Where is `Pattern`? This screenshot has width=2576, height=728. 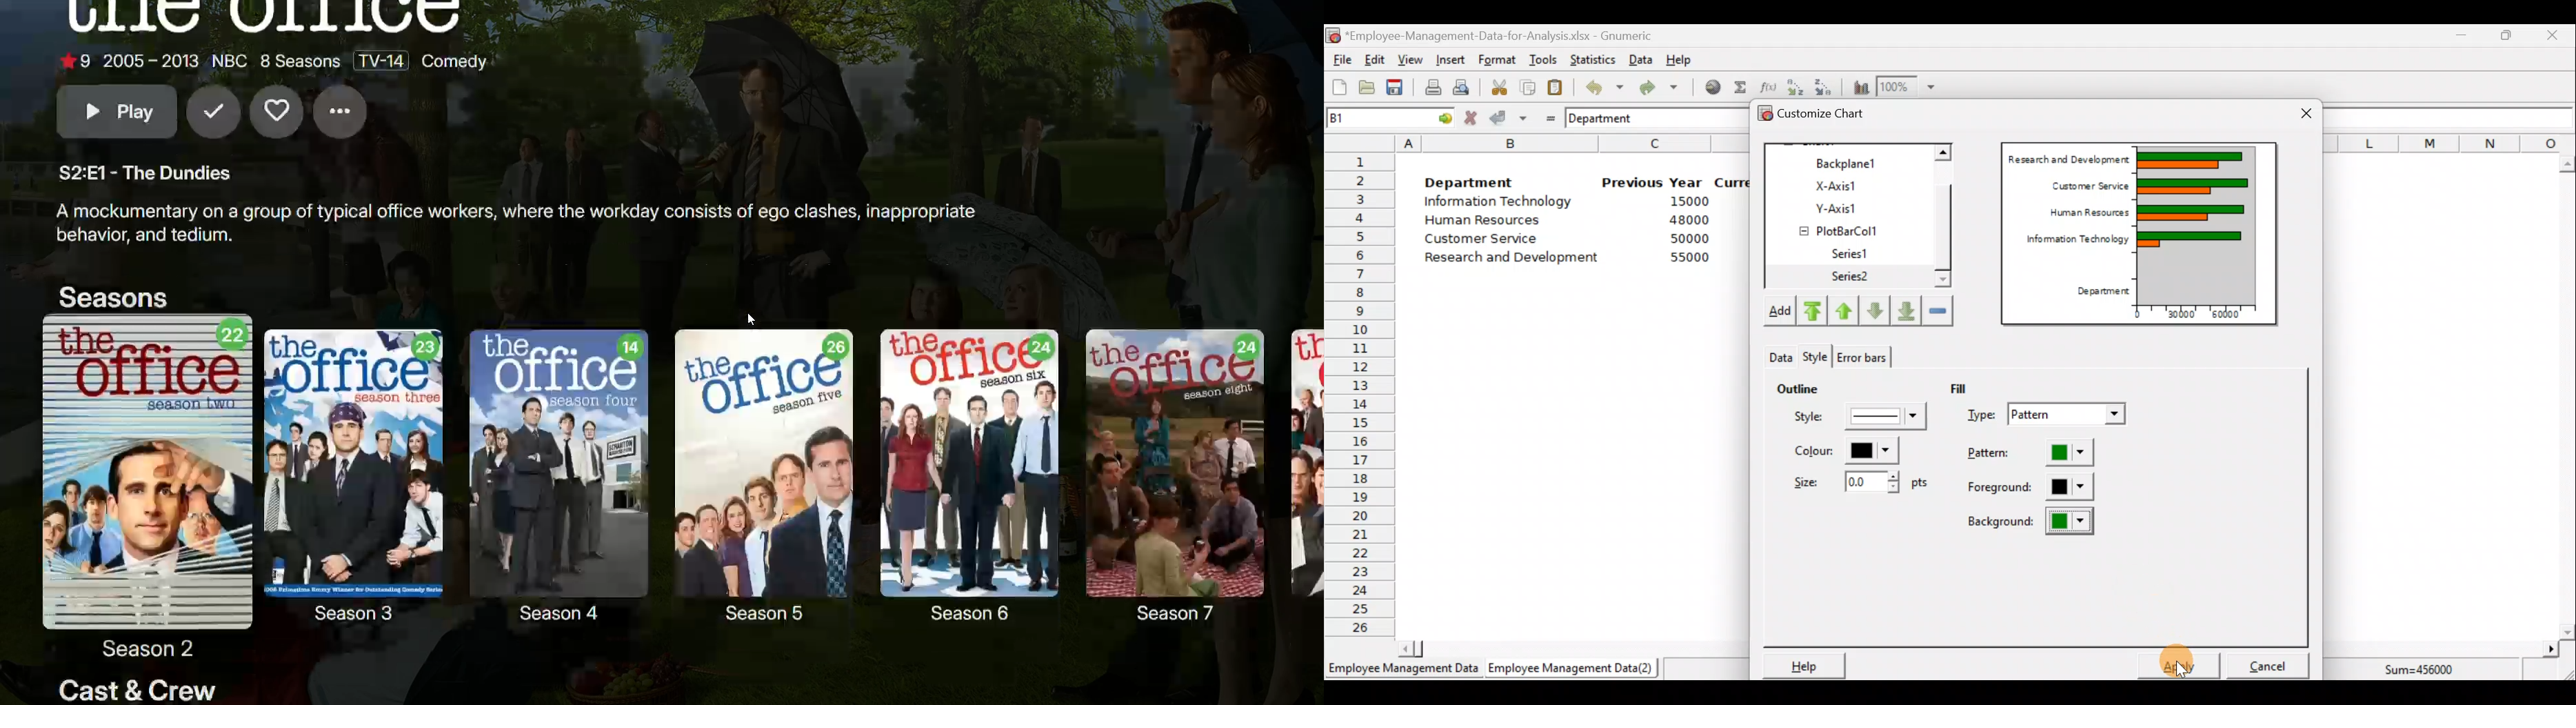 Pattern is located at coordinates (2043, 454).